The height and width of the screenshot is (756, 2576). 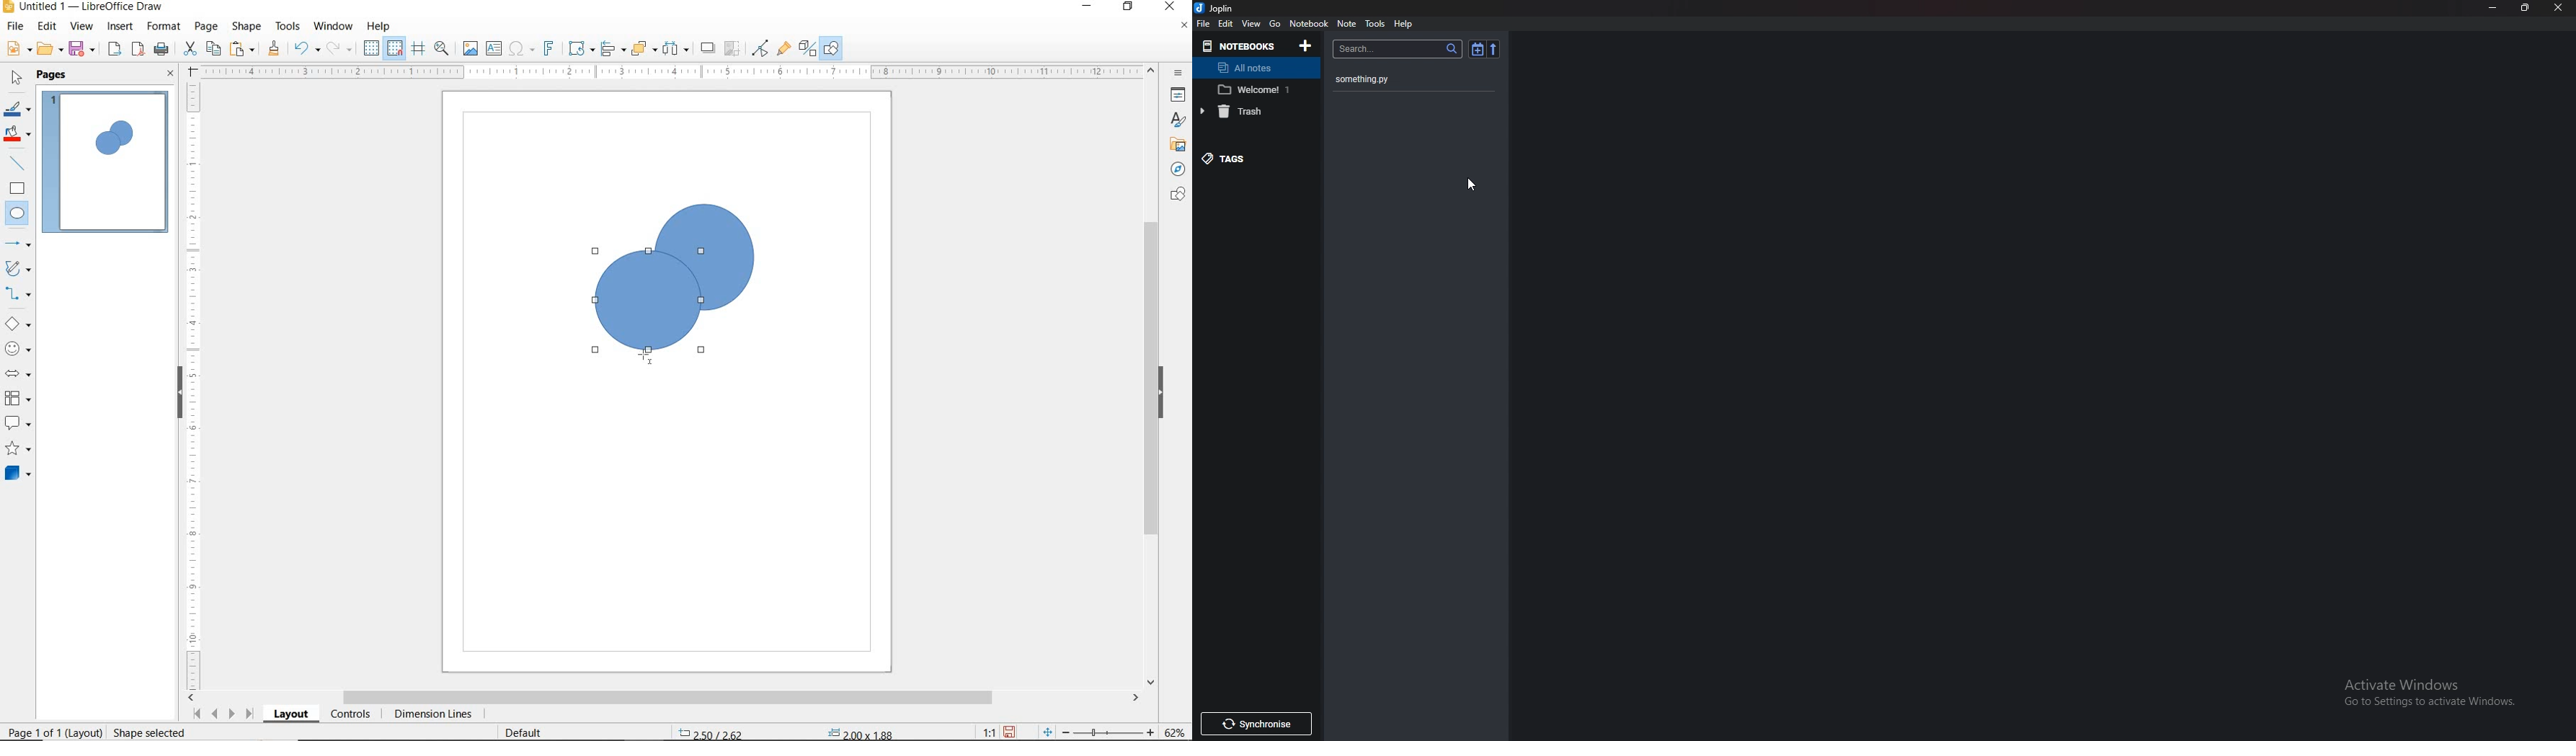 I want to click on DISPLAY GRID, so click(x=373, y=48).